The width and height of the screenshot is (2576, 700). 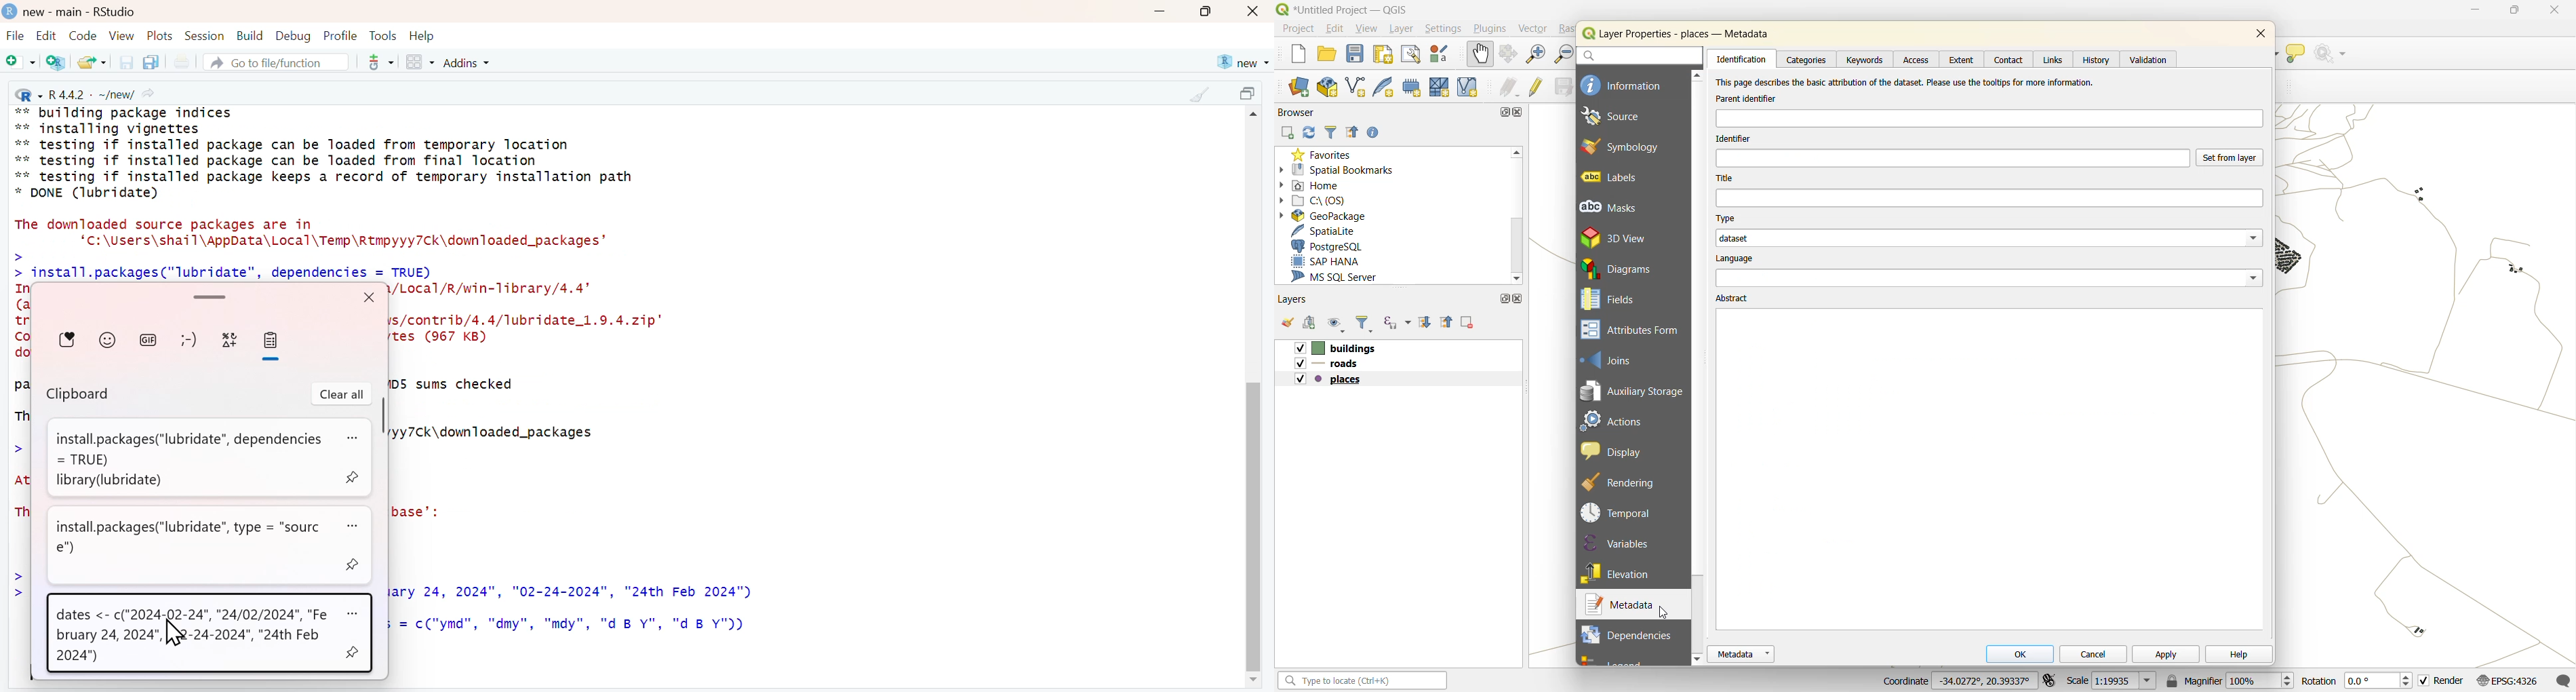 I want to click on View, so click(x=122, y=35).